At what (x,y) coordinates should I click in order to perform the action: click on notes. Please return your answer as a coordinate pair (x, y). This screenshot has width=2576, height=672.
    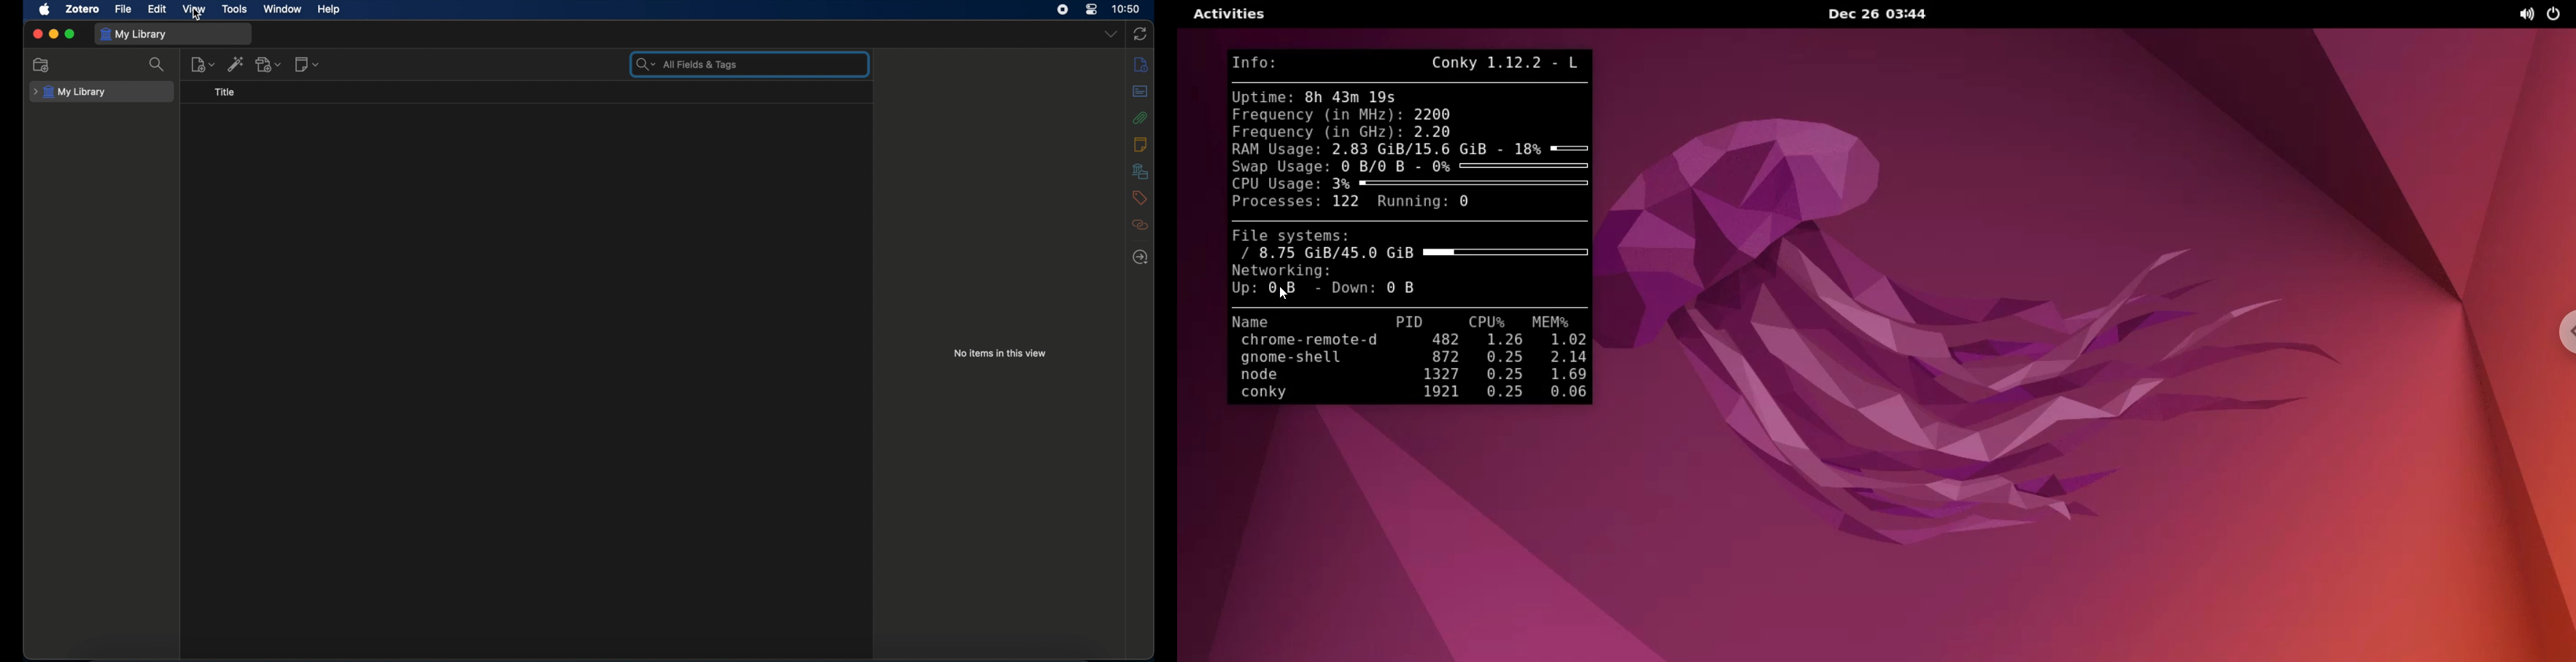
    Looking at the image, I should click on (1141, 144).